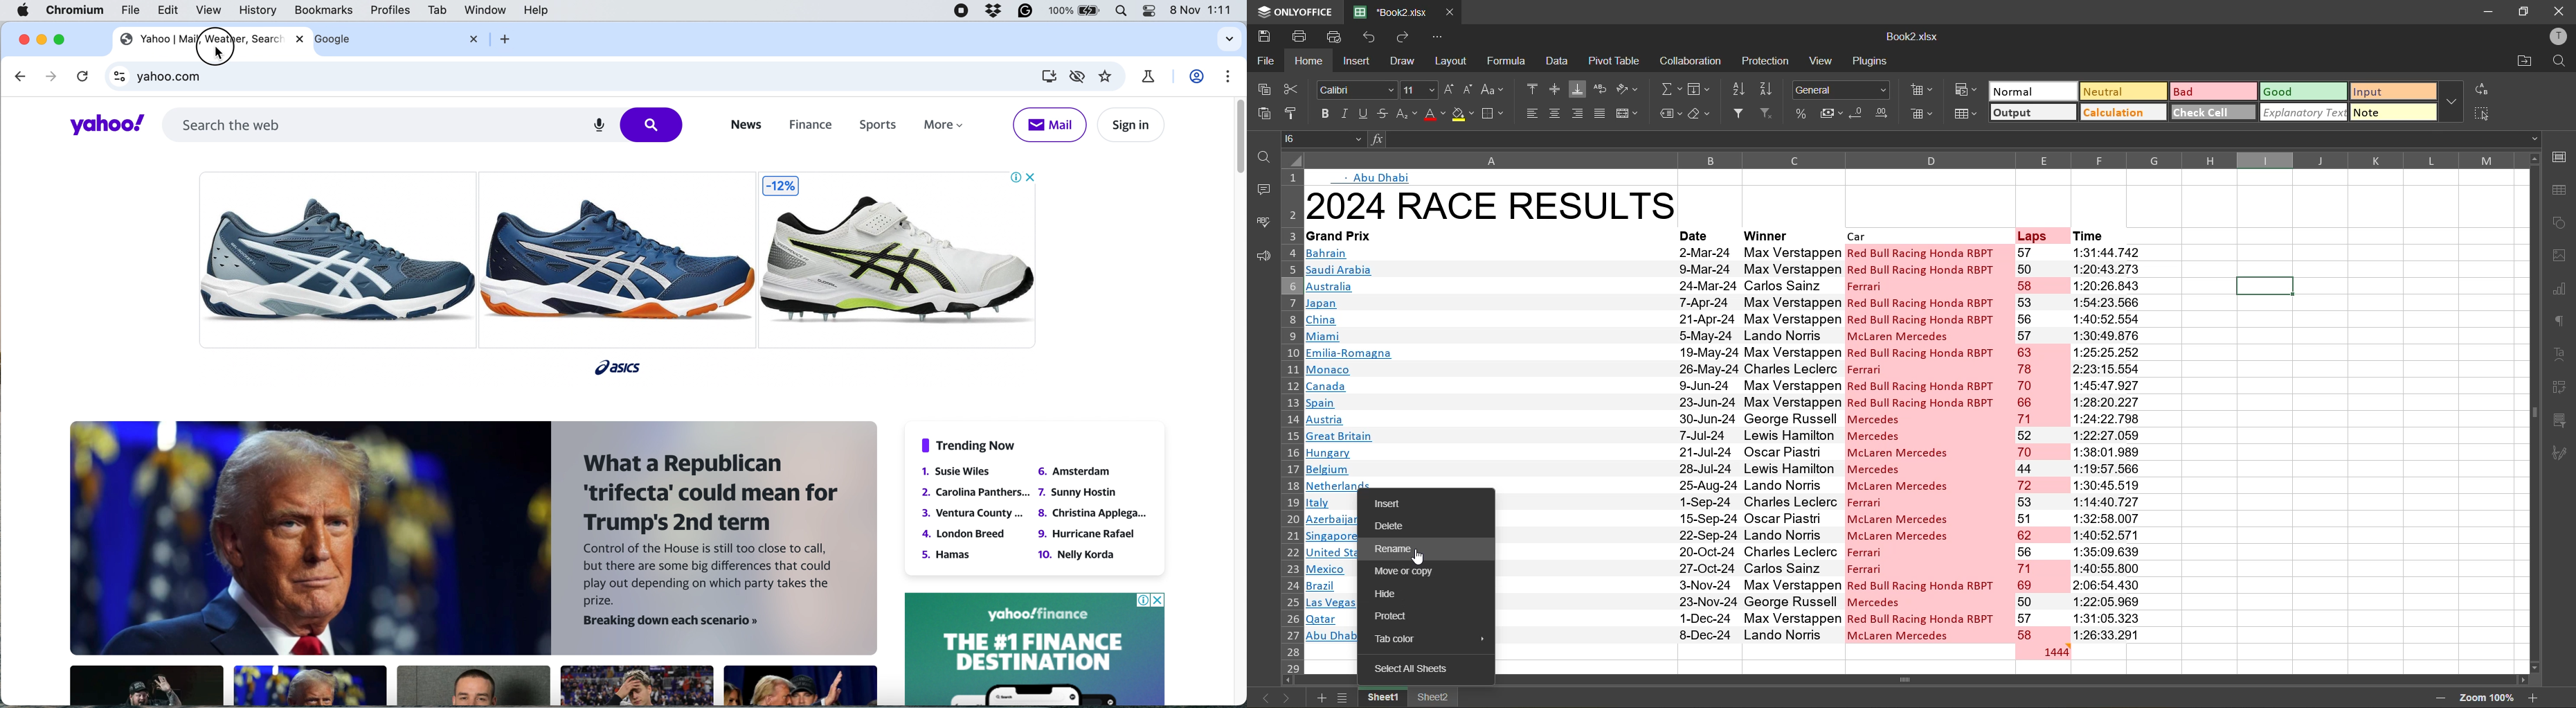  I want to click on sign in, so click(1129, 125).